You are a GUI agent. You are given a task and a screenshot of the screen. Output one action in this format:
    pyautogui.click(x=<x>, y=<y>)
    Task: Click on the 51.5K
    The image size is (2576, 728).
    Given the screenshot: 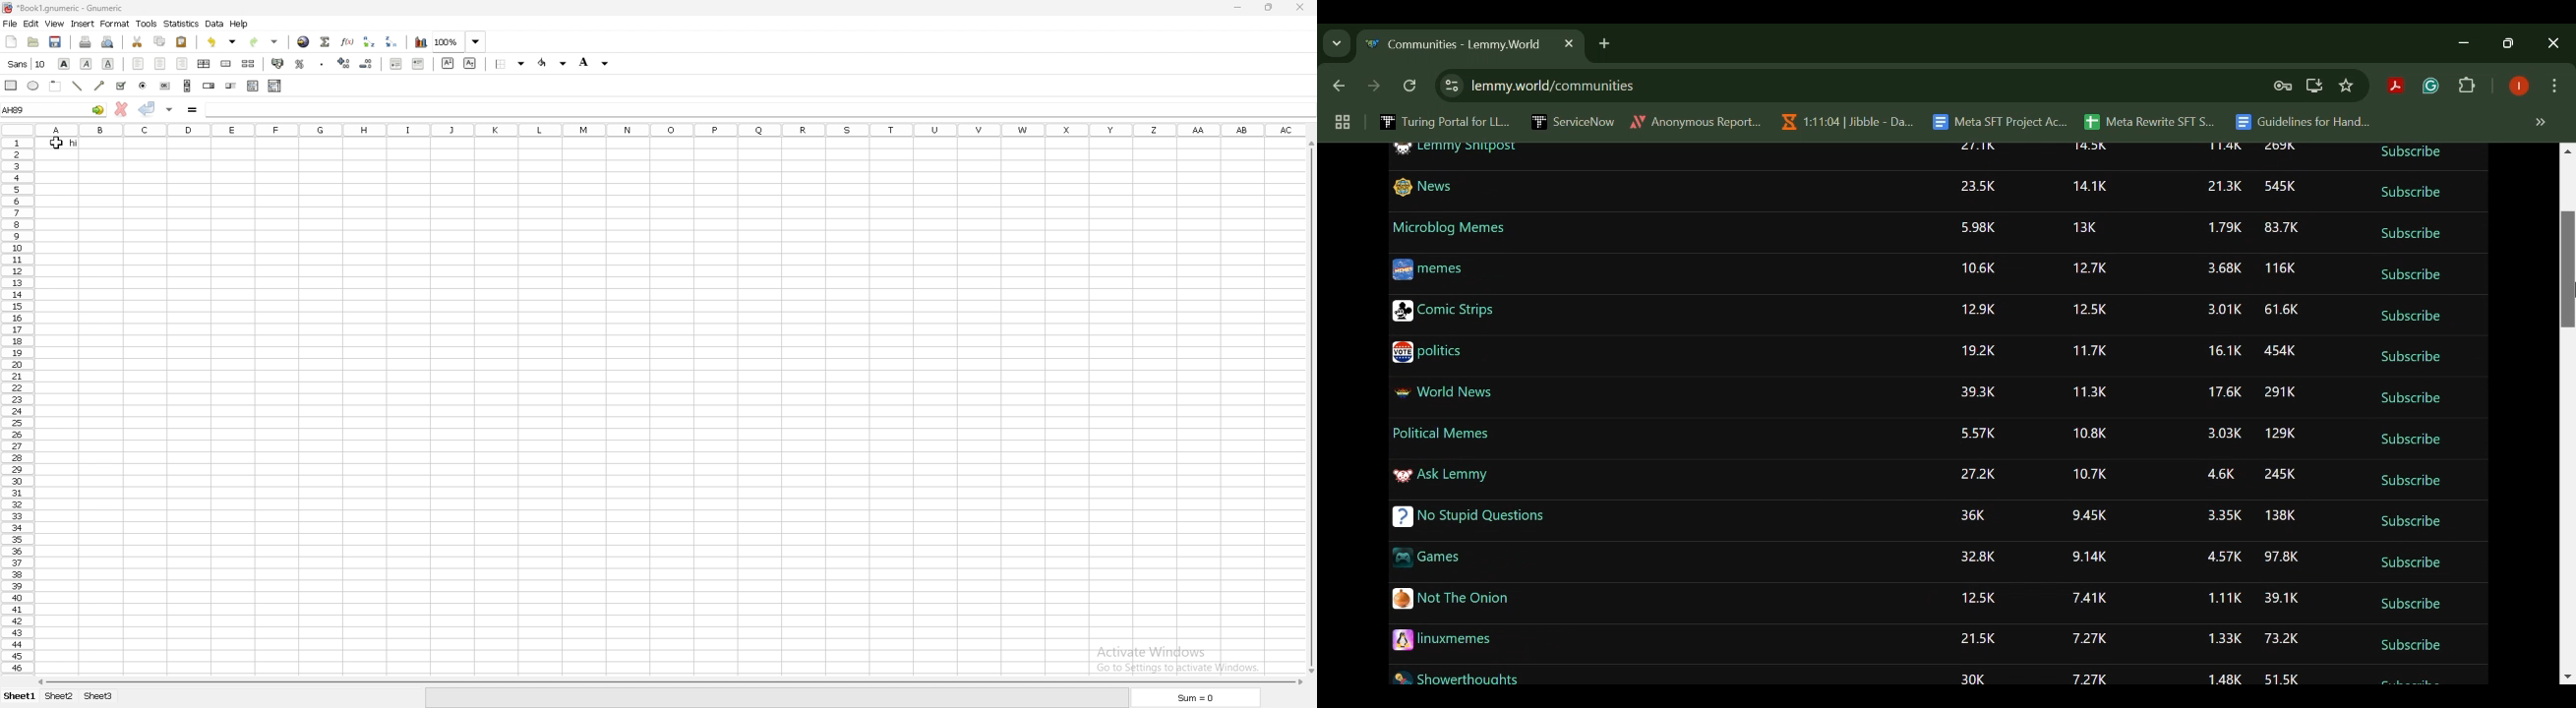 What is the action you would take?
    pyautogui.click(x=2282, y=680)
    